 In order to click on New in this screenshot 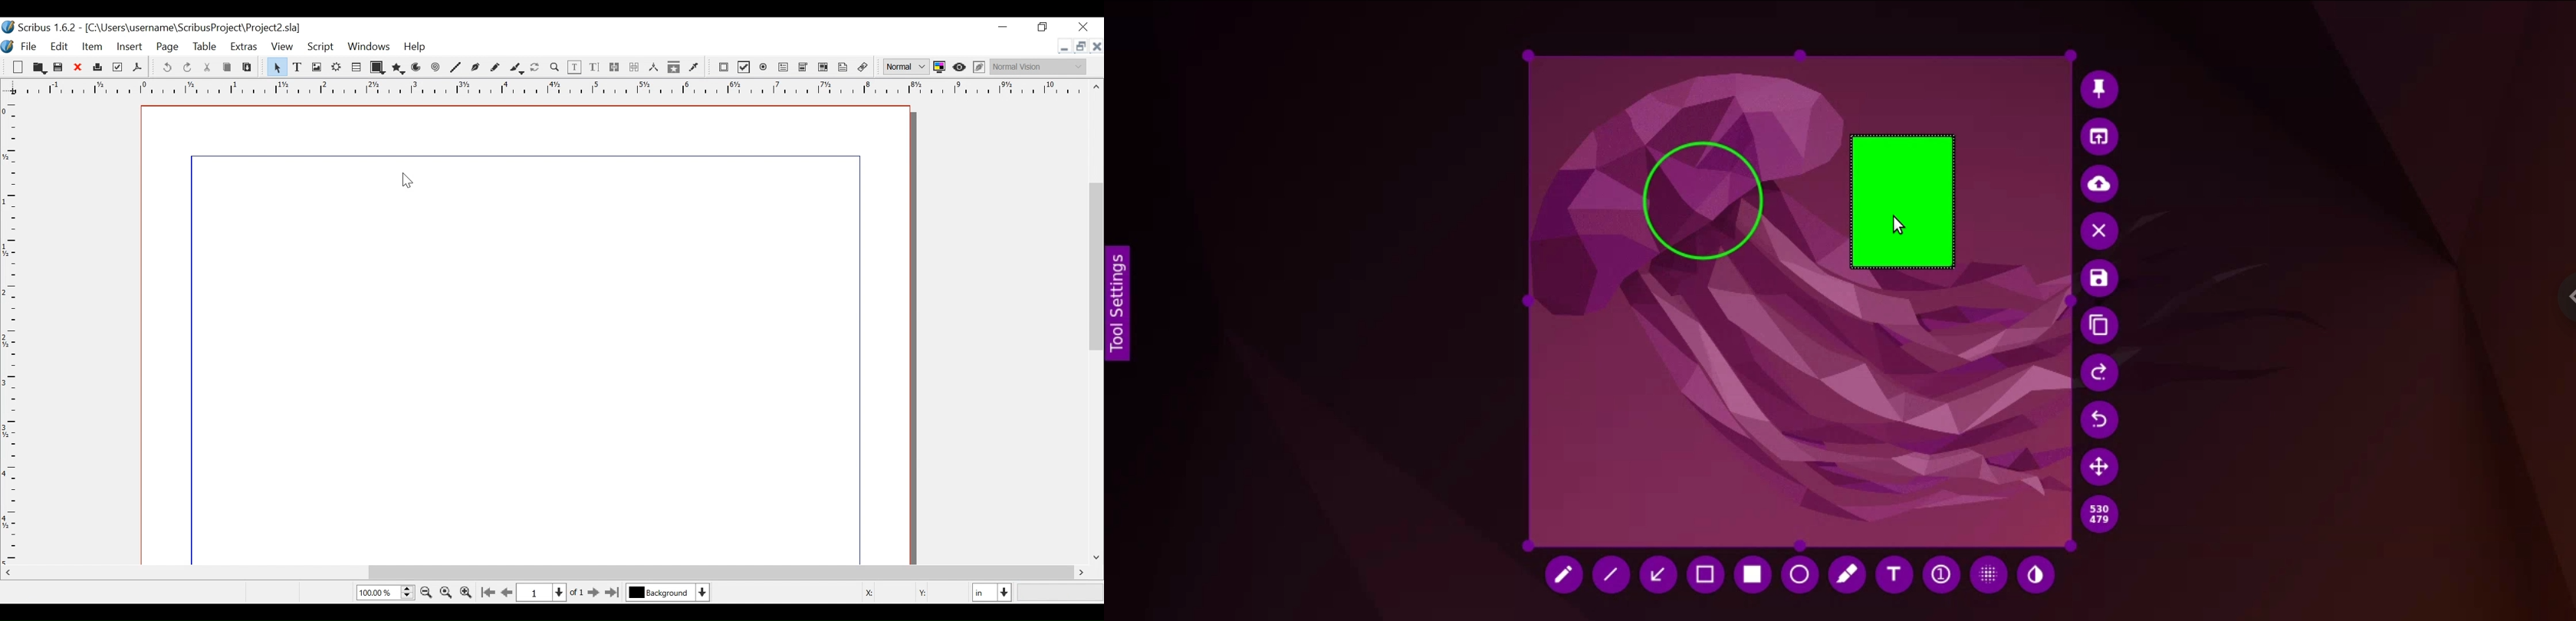, I will do `click(18, 68)`.